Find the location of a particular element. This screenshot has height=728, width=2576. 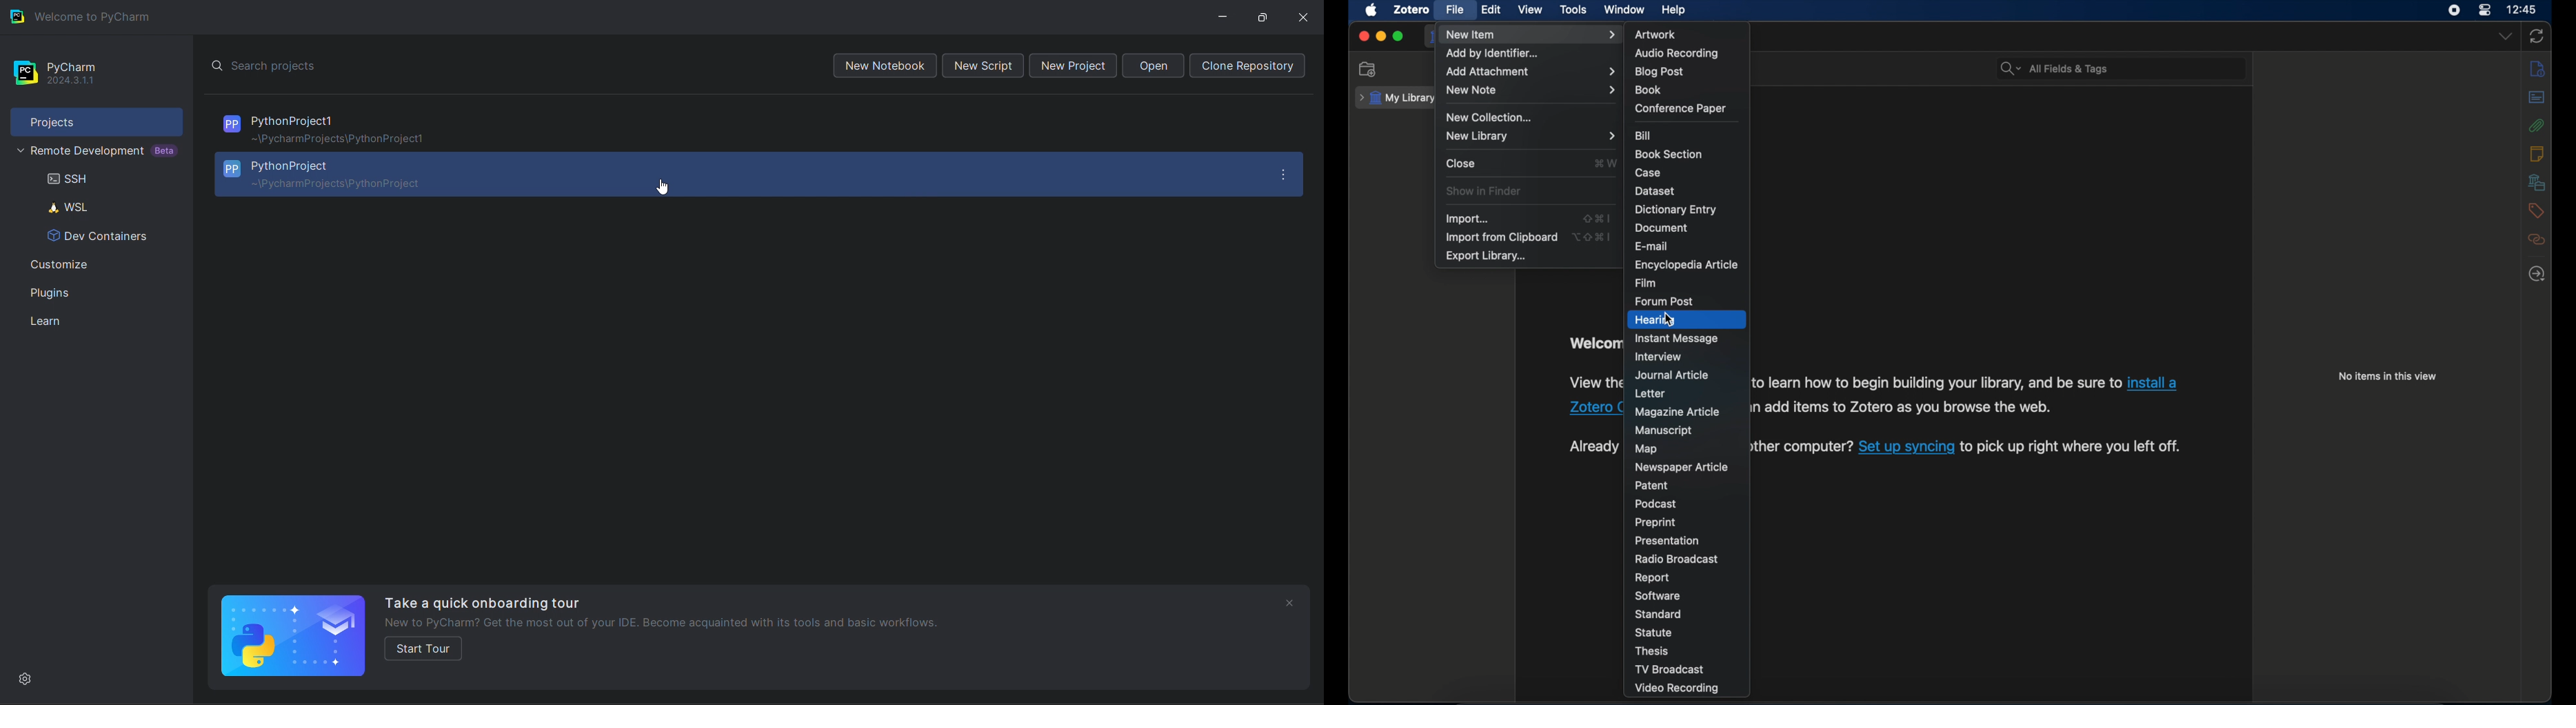

view is located at coordinates (1530, 10).